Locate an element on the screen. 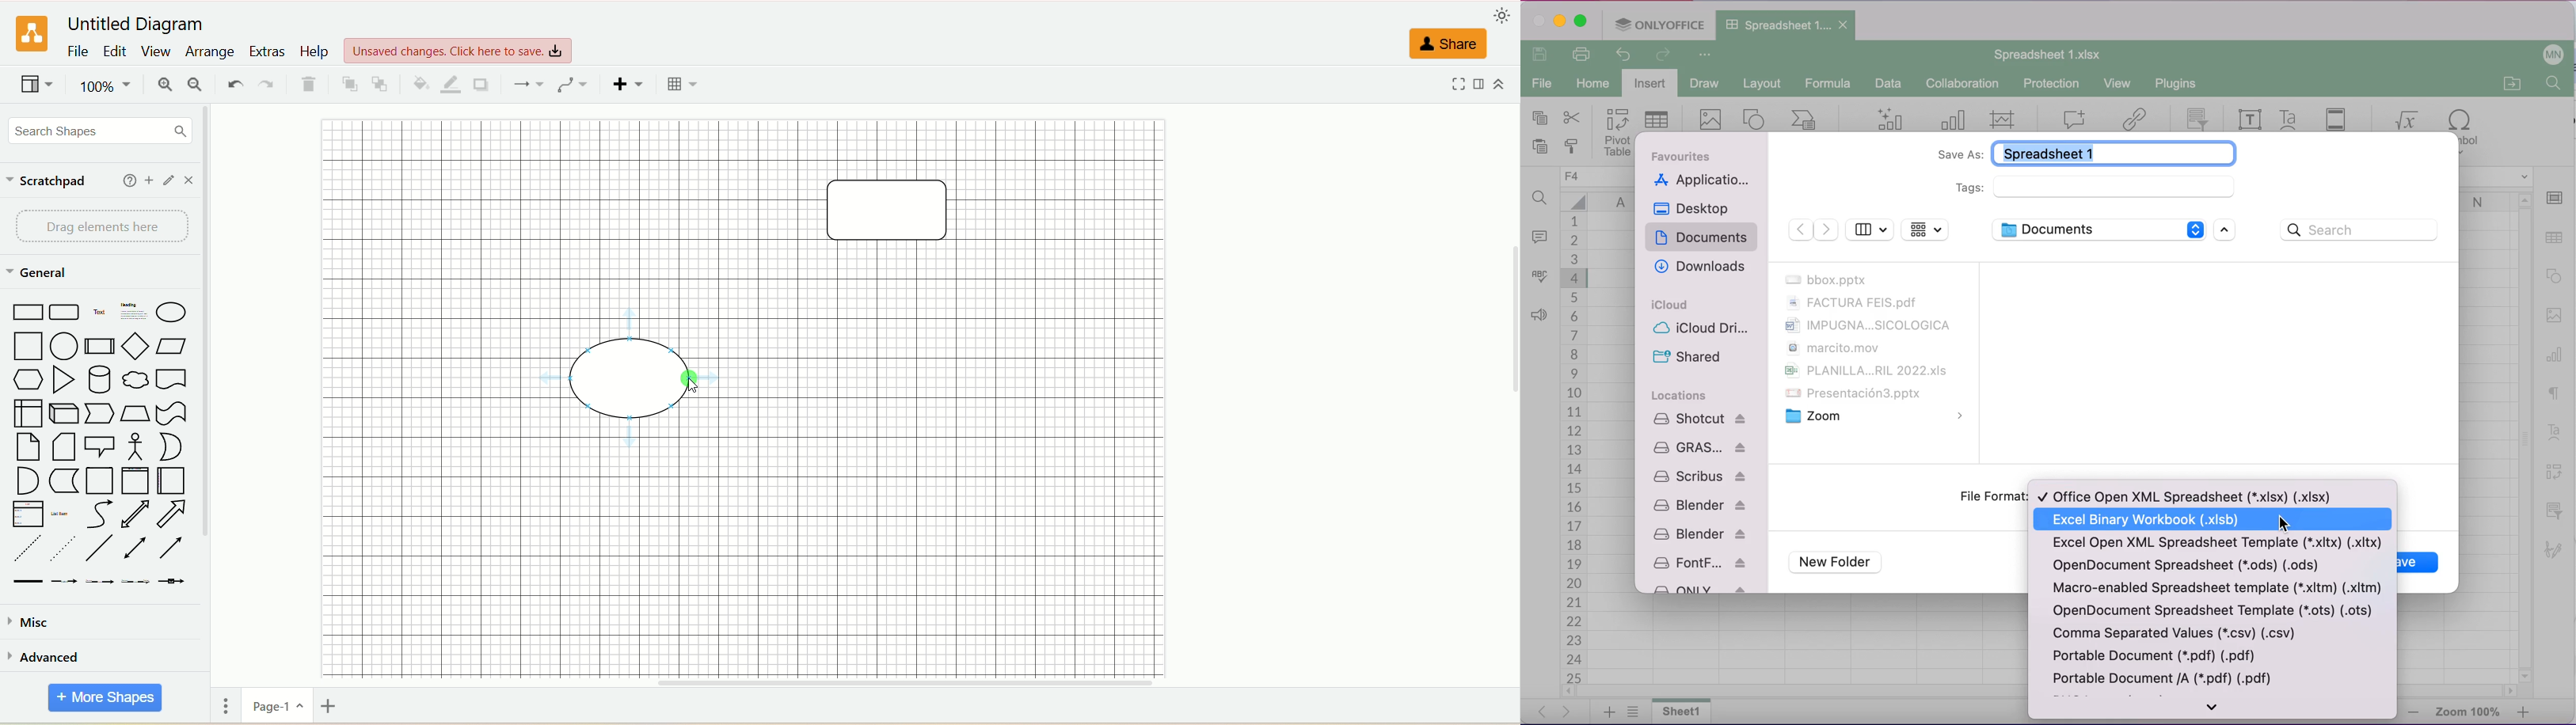  drag element here is located at coordinates (101, 228).